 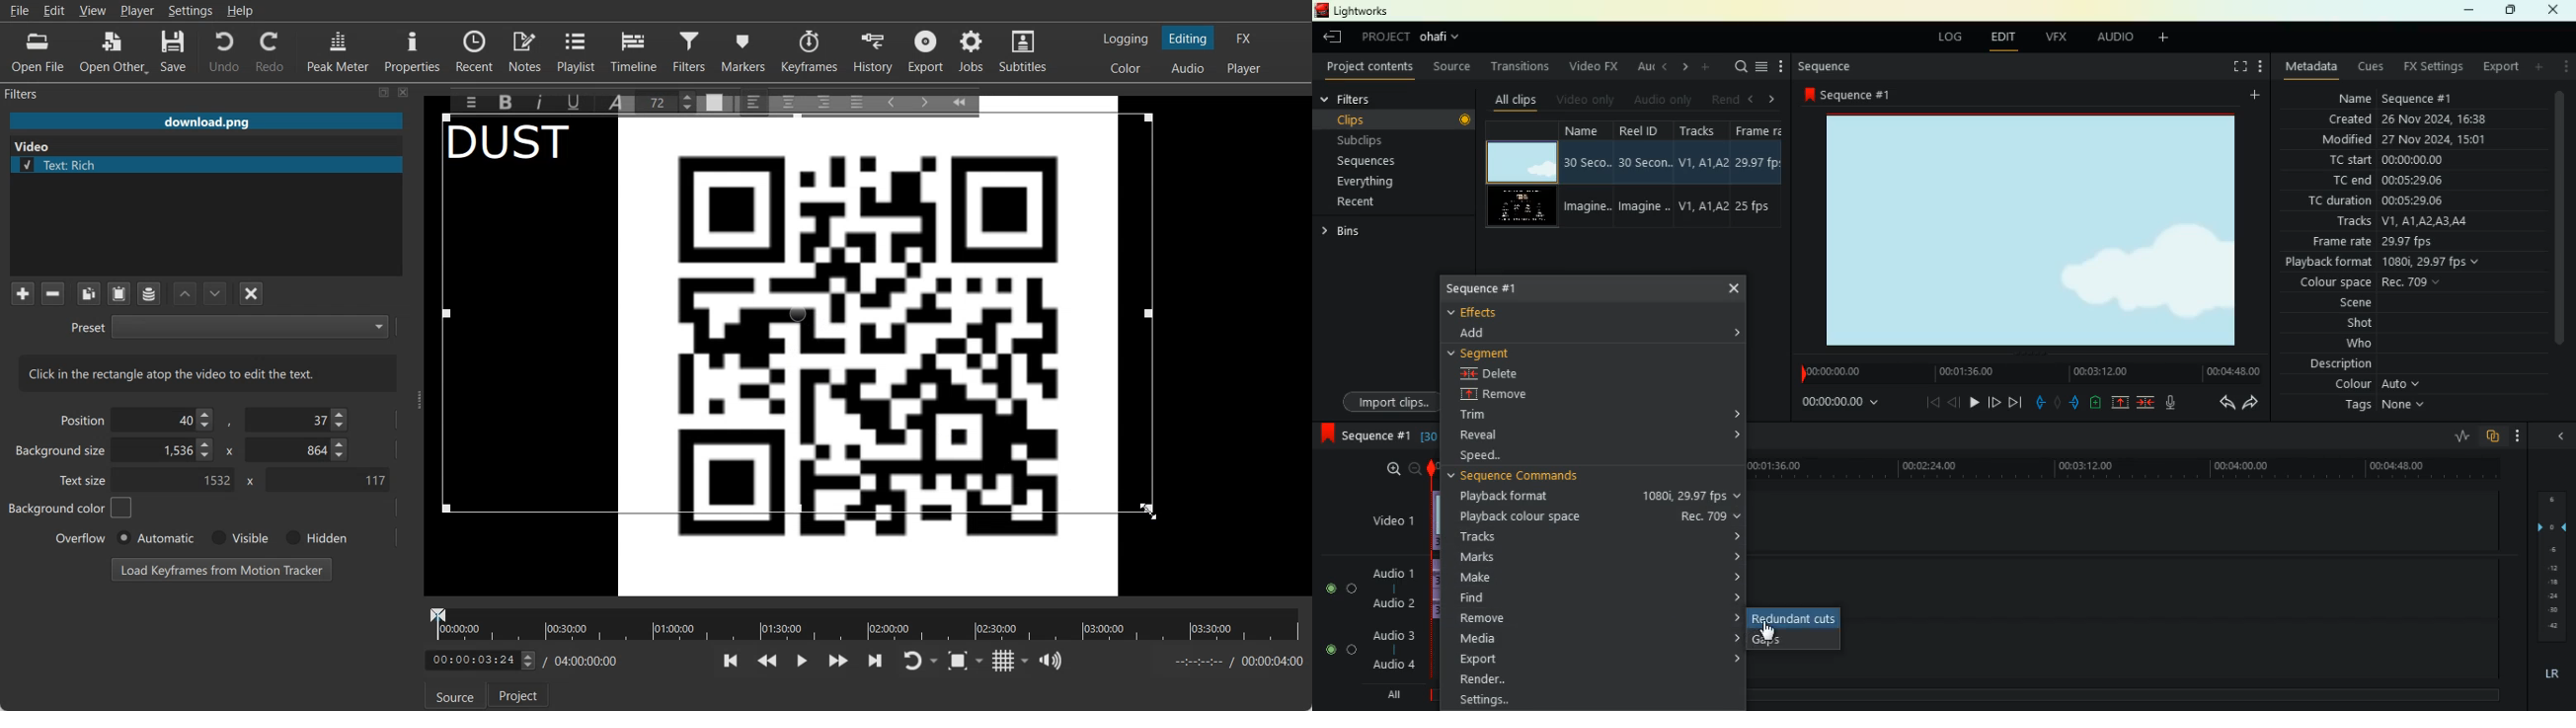 I want to click on Text size, so click(x=84, y=480).